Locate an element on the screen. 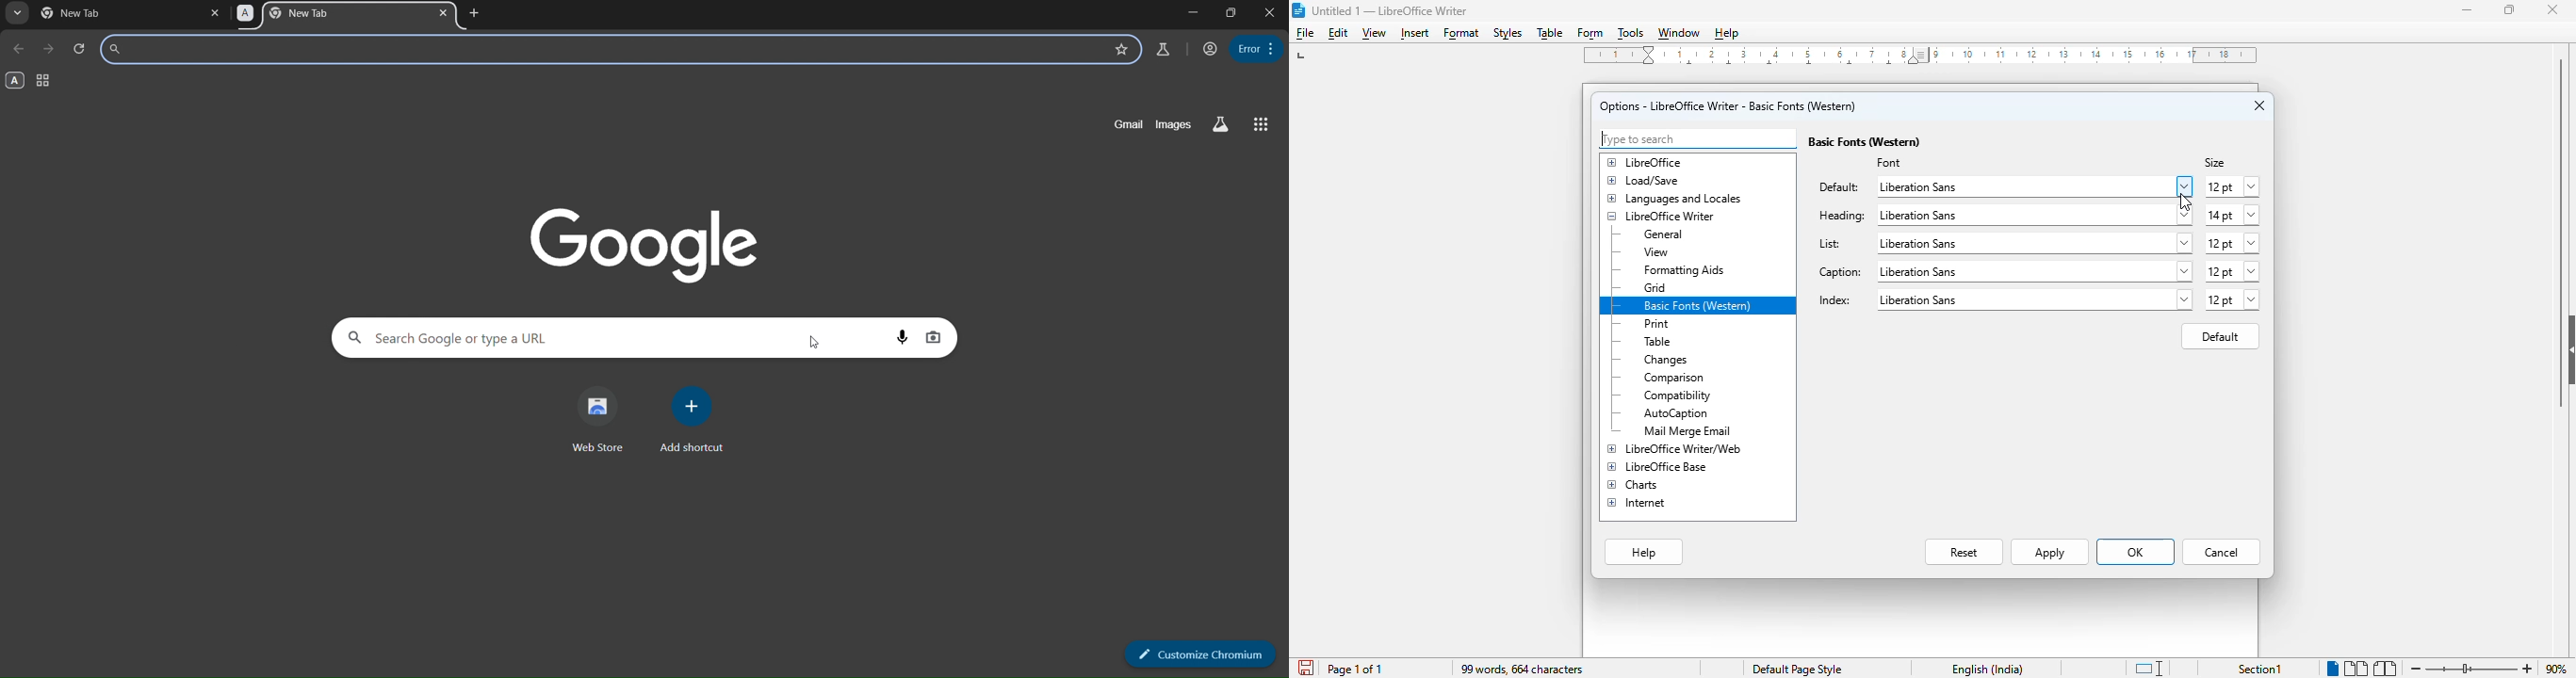 The width and height of the screenshot is (2576, 700). default: is located at coordinates (1839, 187).